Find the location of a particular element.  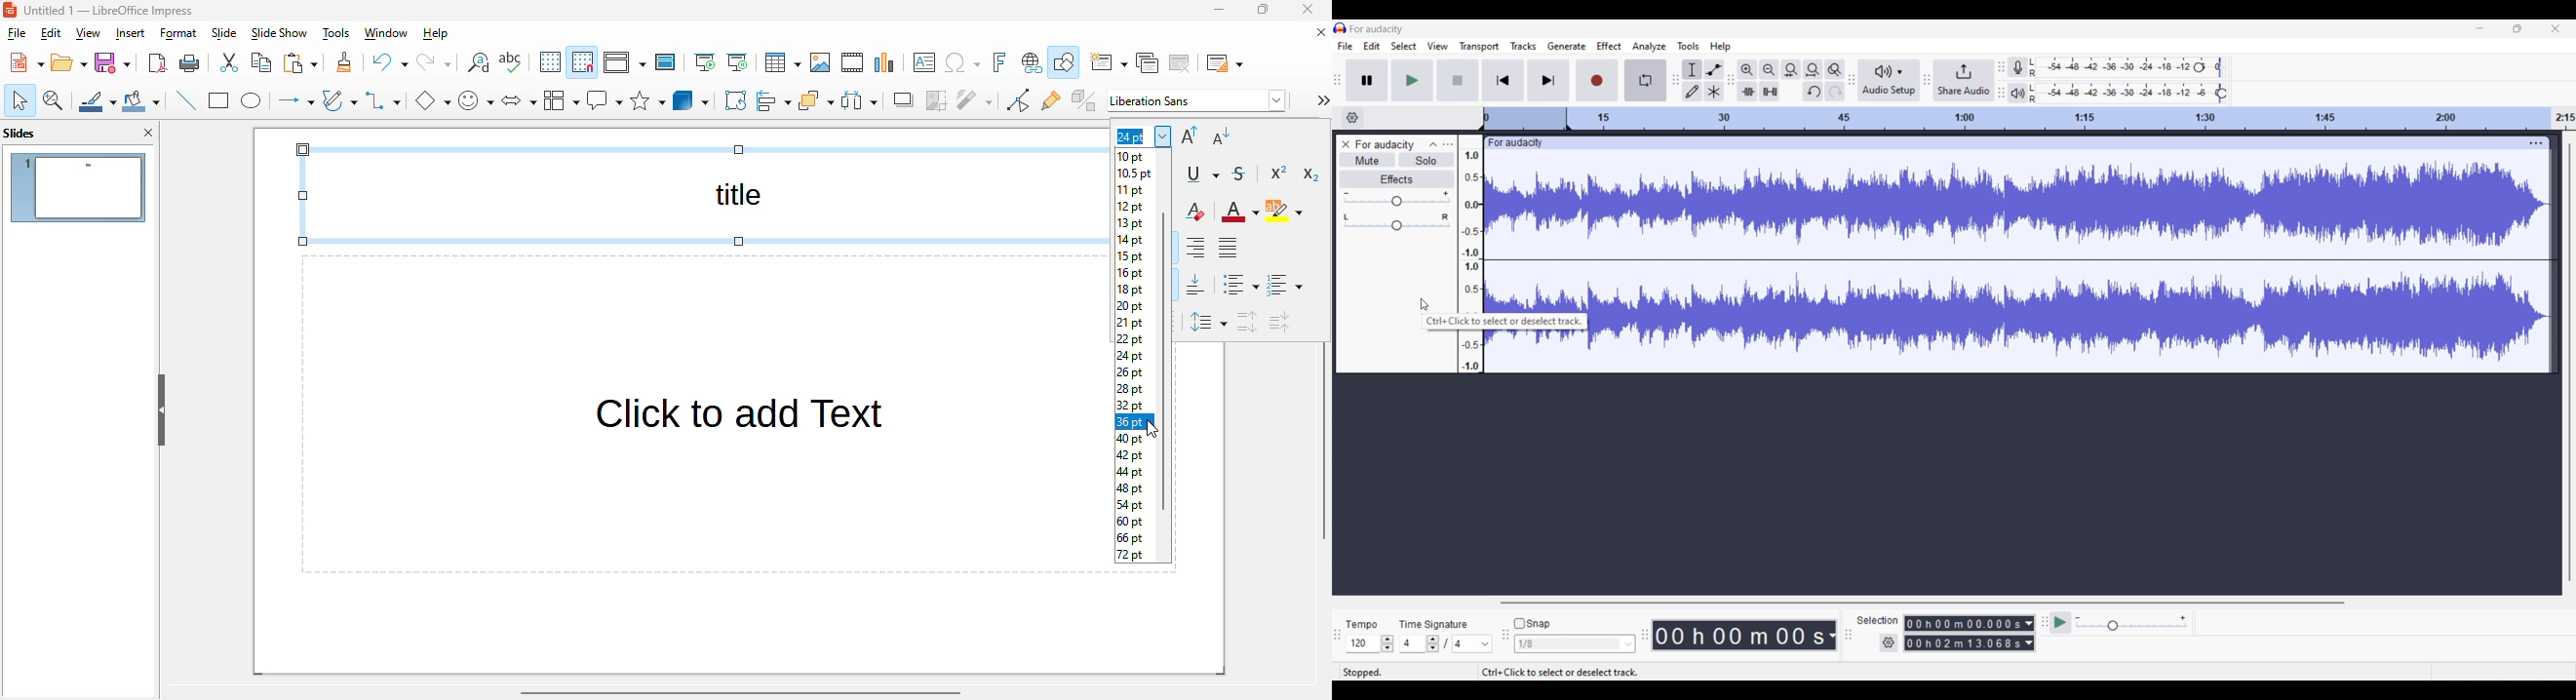

18 pt is located at coordinates (1130, 291).